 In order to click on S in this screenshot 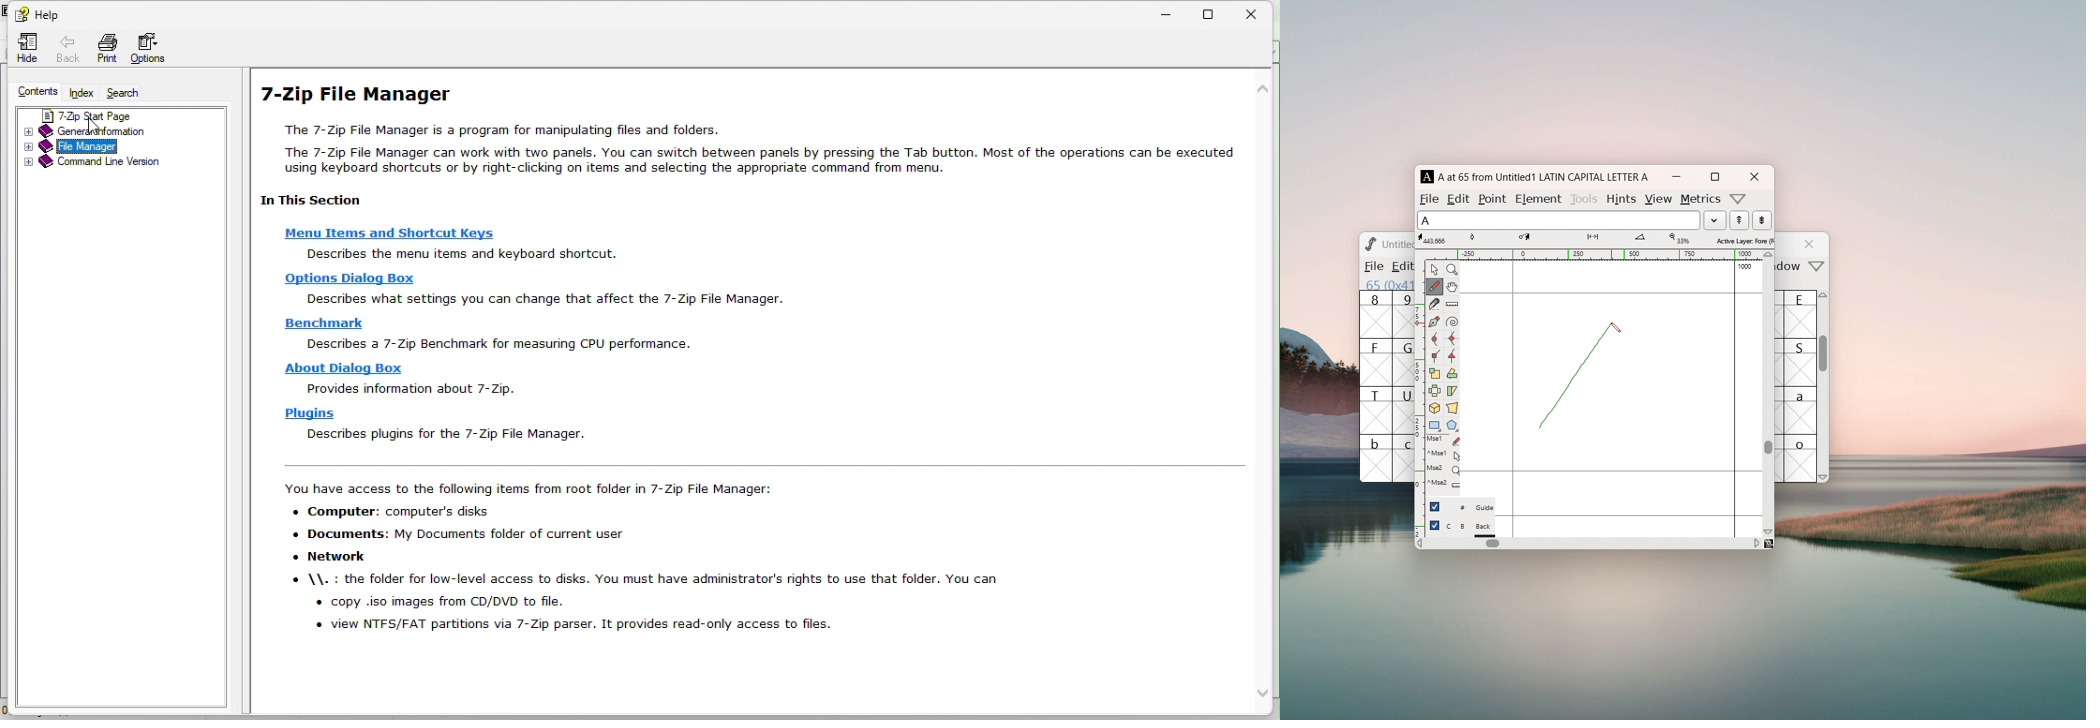, I will do `click(1801, 362)`.